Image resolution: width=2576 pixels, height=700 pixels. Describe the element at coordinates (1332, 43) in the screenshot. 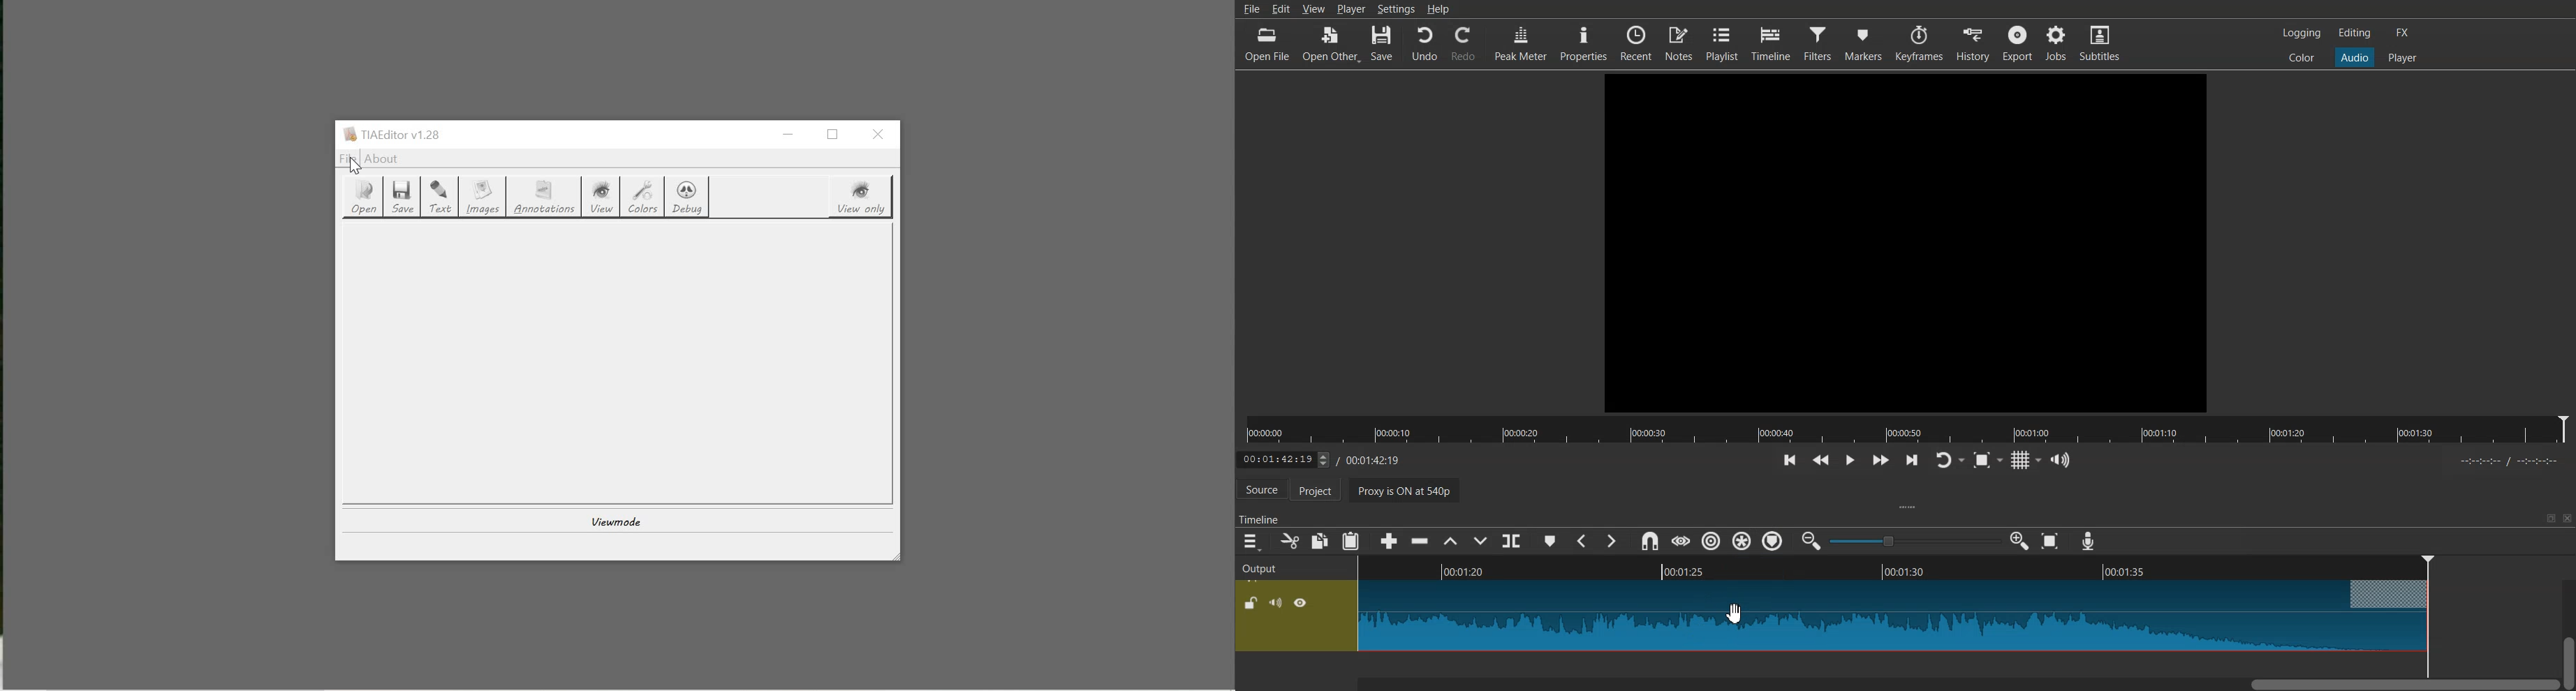

I see `Open Other` at that location.